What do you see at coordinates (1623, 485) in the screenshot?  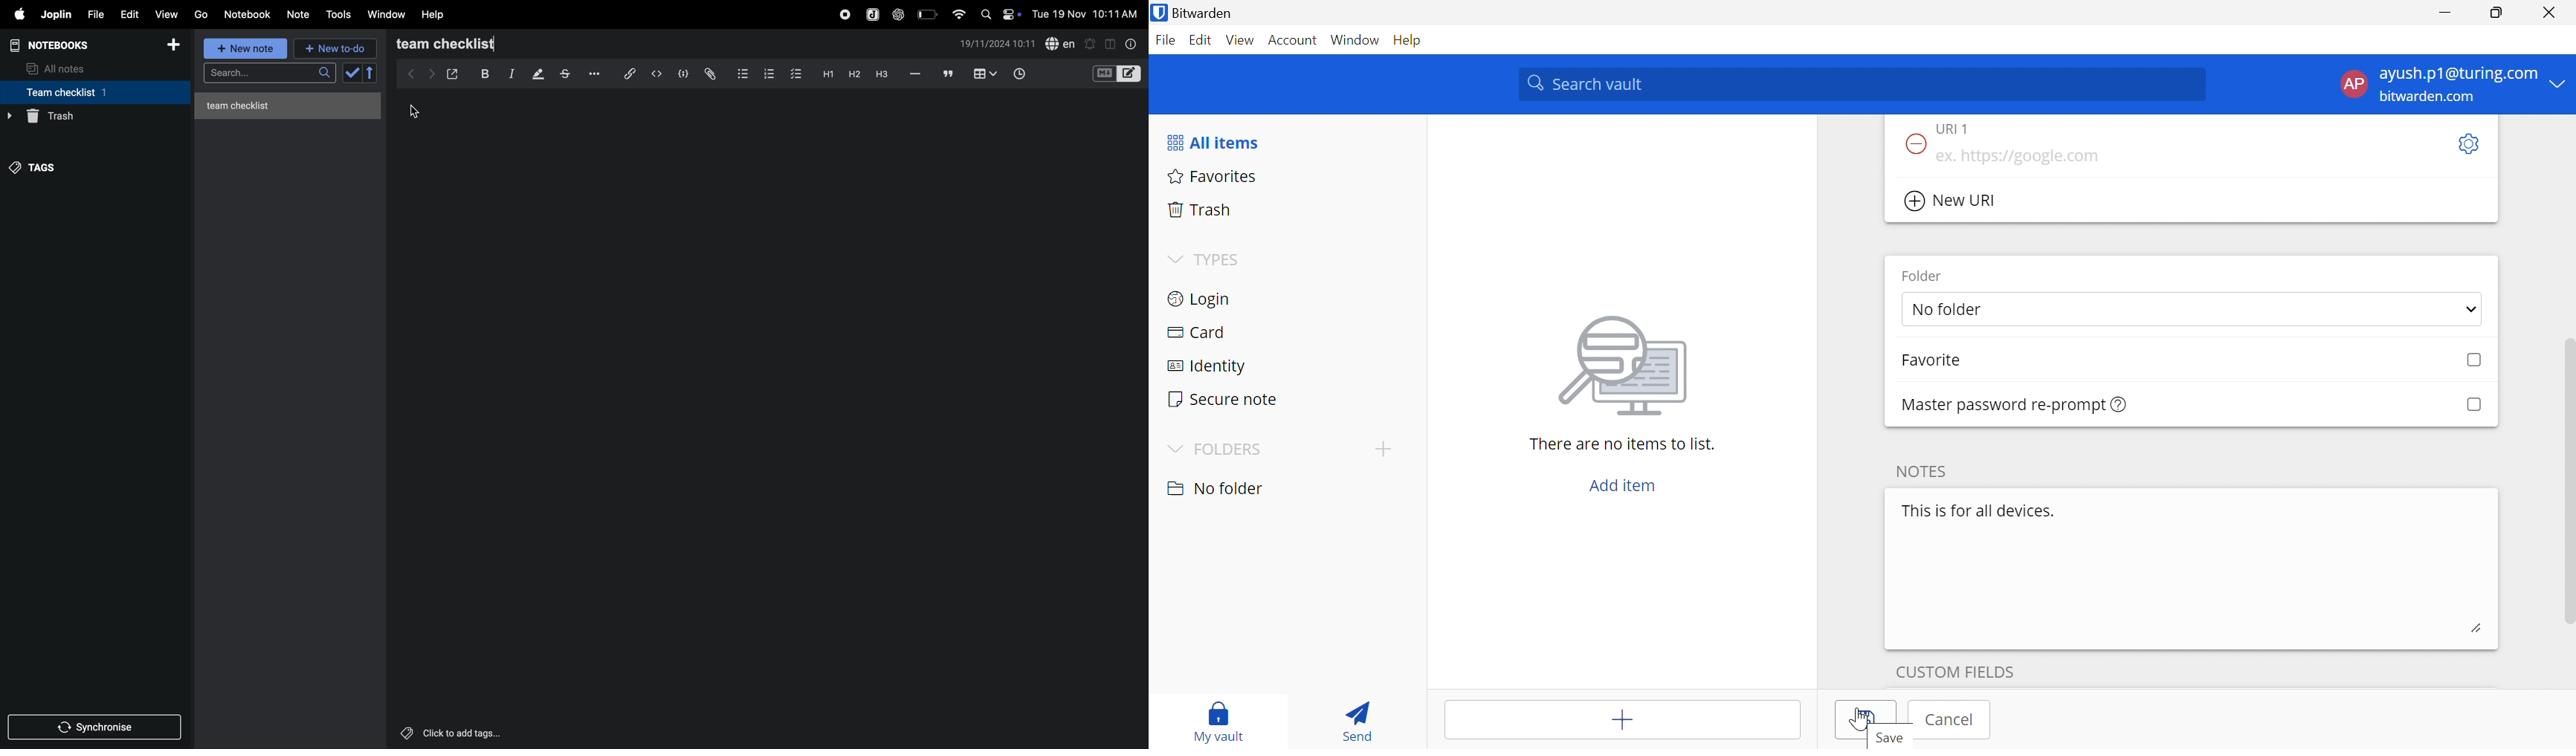 I see `Add item` at bounding box center [1623, 485].